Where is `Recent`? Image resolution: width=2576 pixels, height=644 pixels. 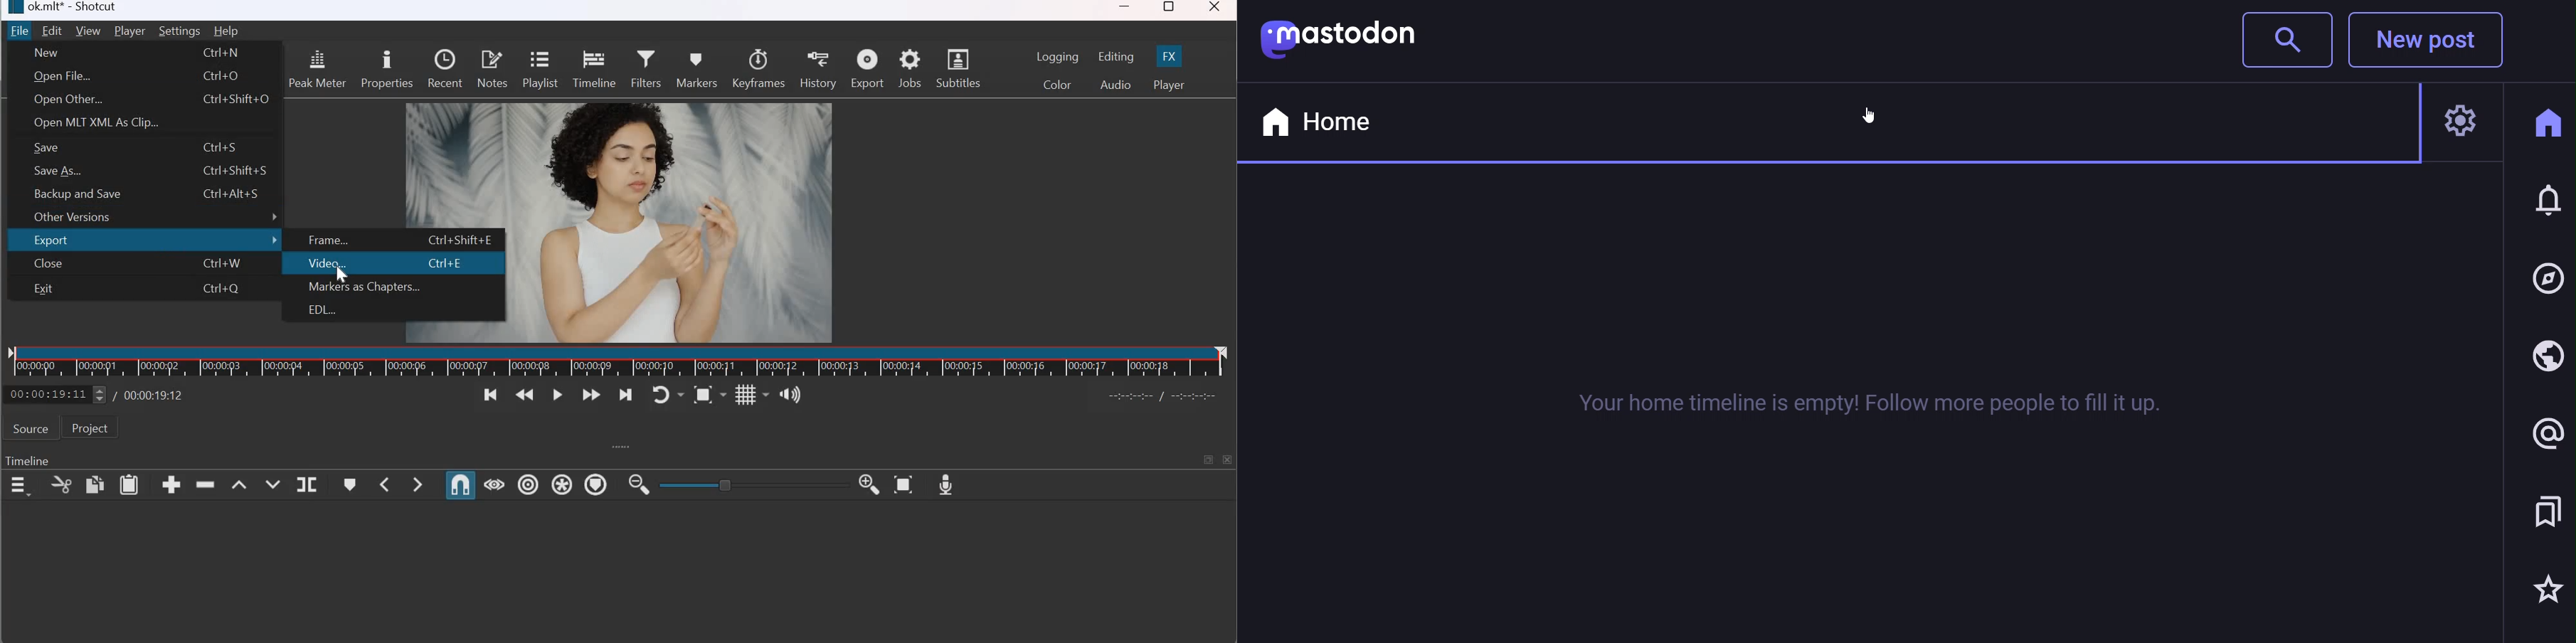 Recent is located at coordinates (445, 67).